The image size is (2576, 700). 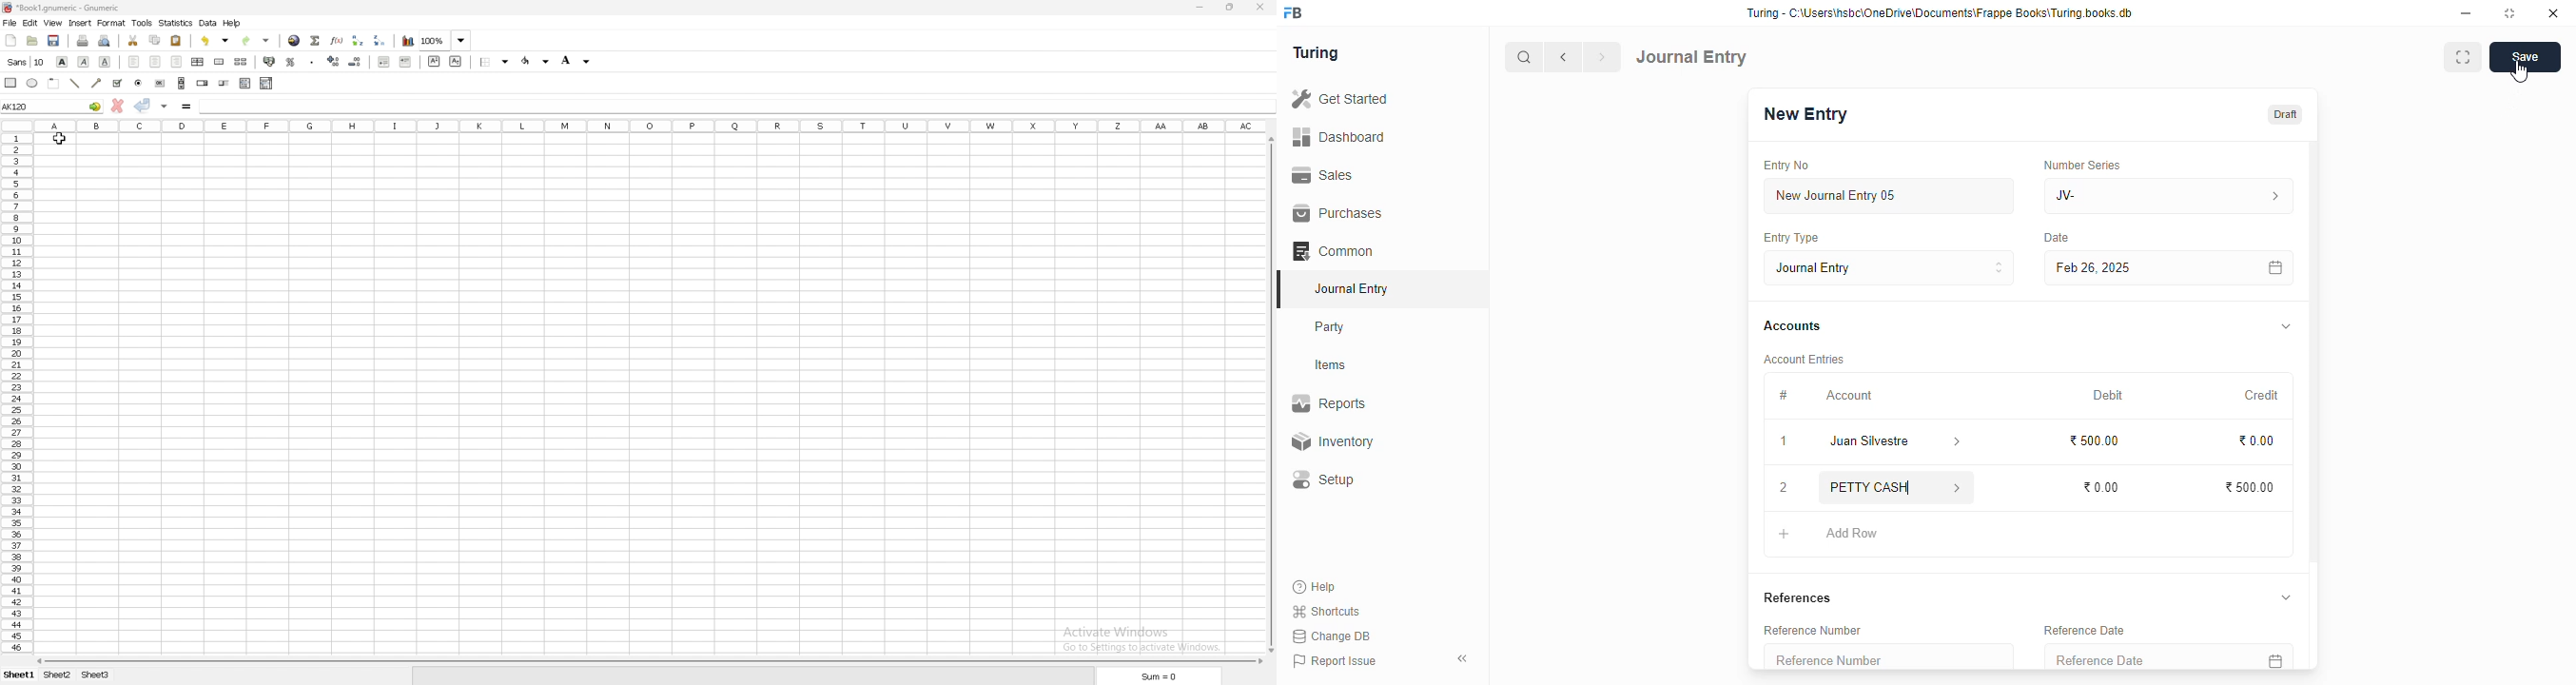 What do you see at coordinates (1332, 327) in the screenshot?
I see `party` at bounding box center [1332, 327].